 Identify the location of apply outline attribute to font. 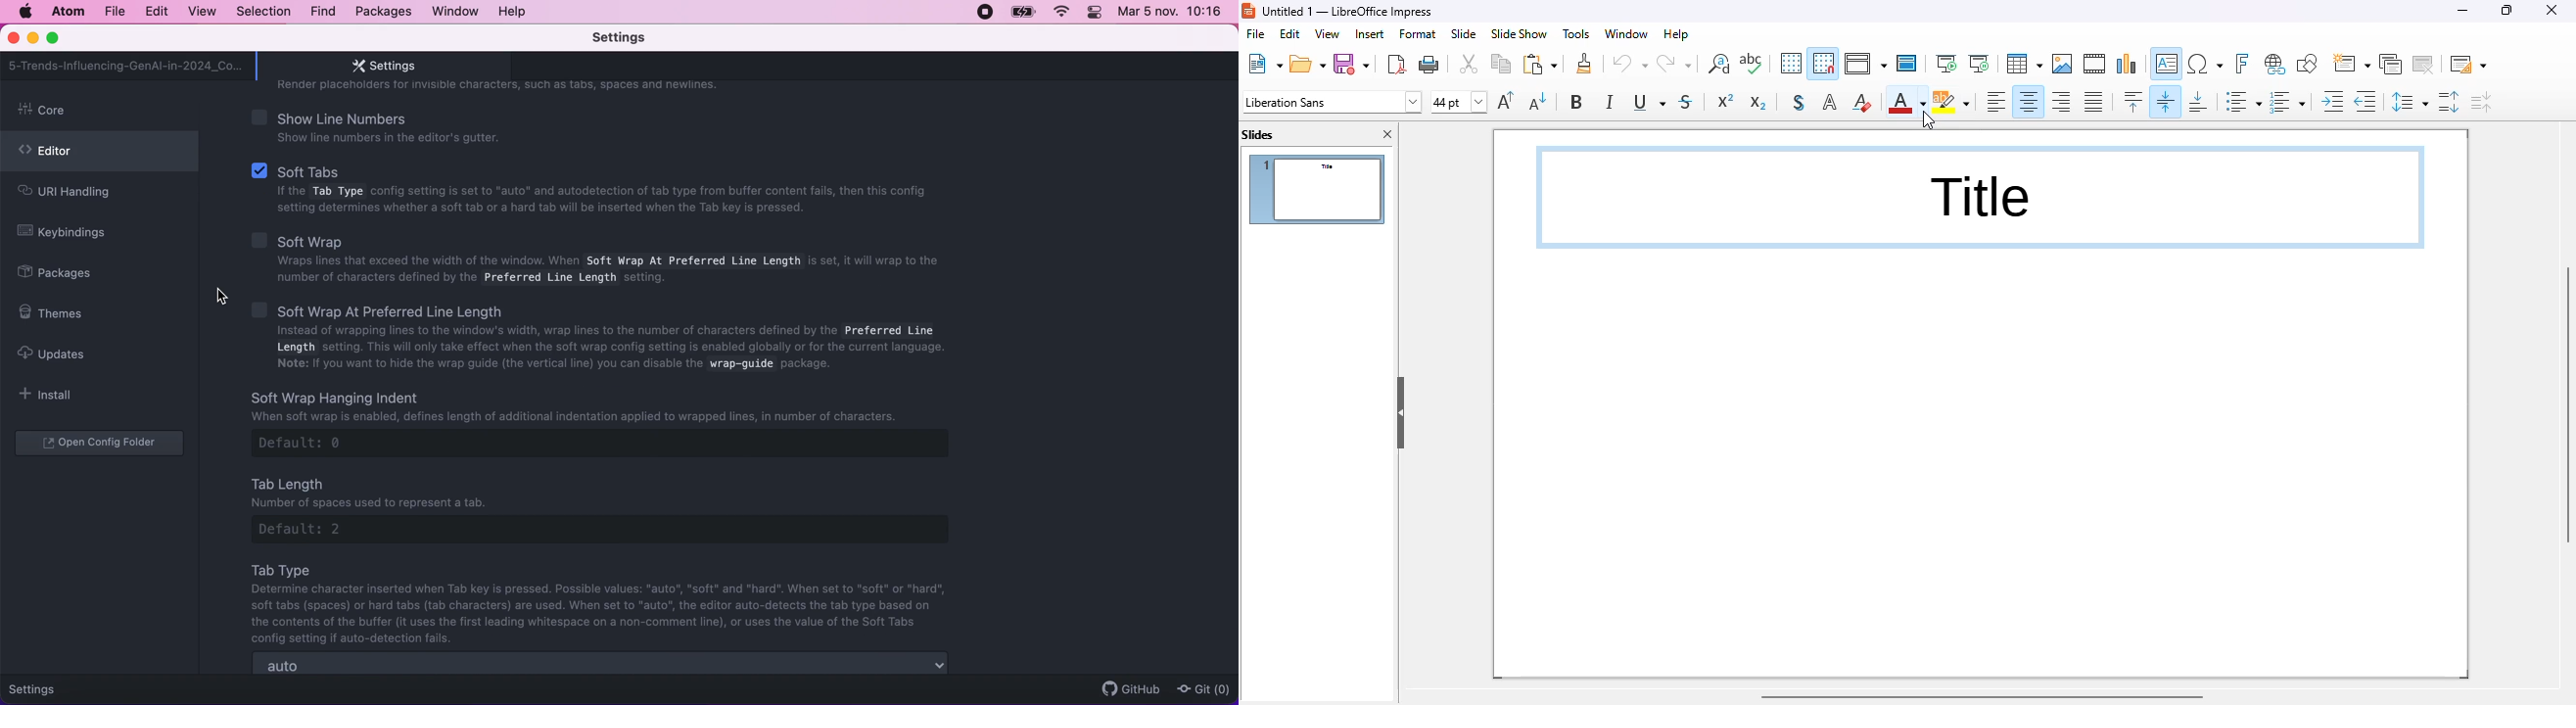
(1830, 103).